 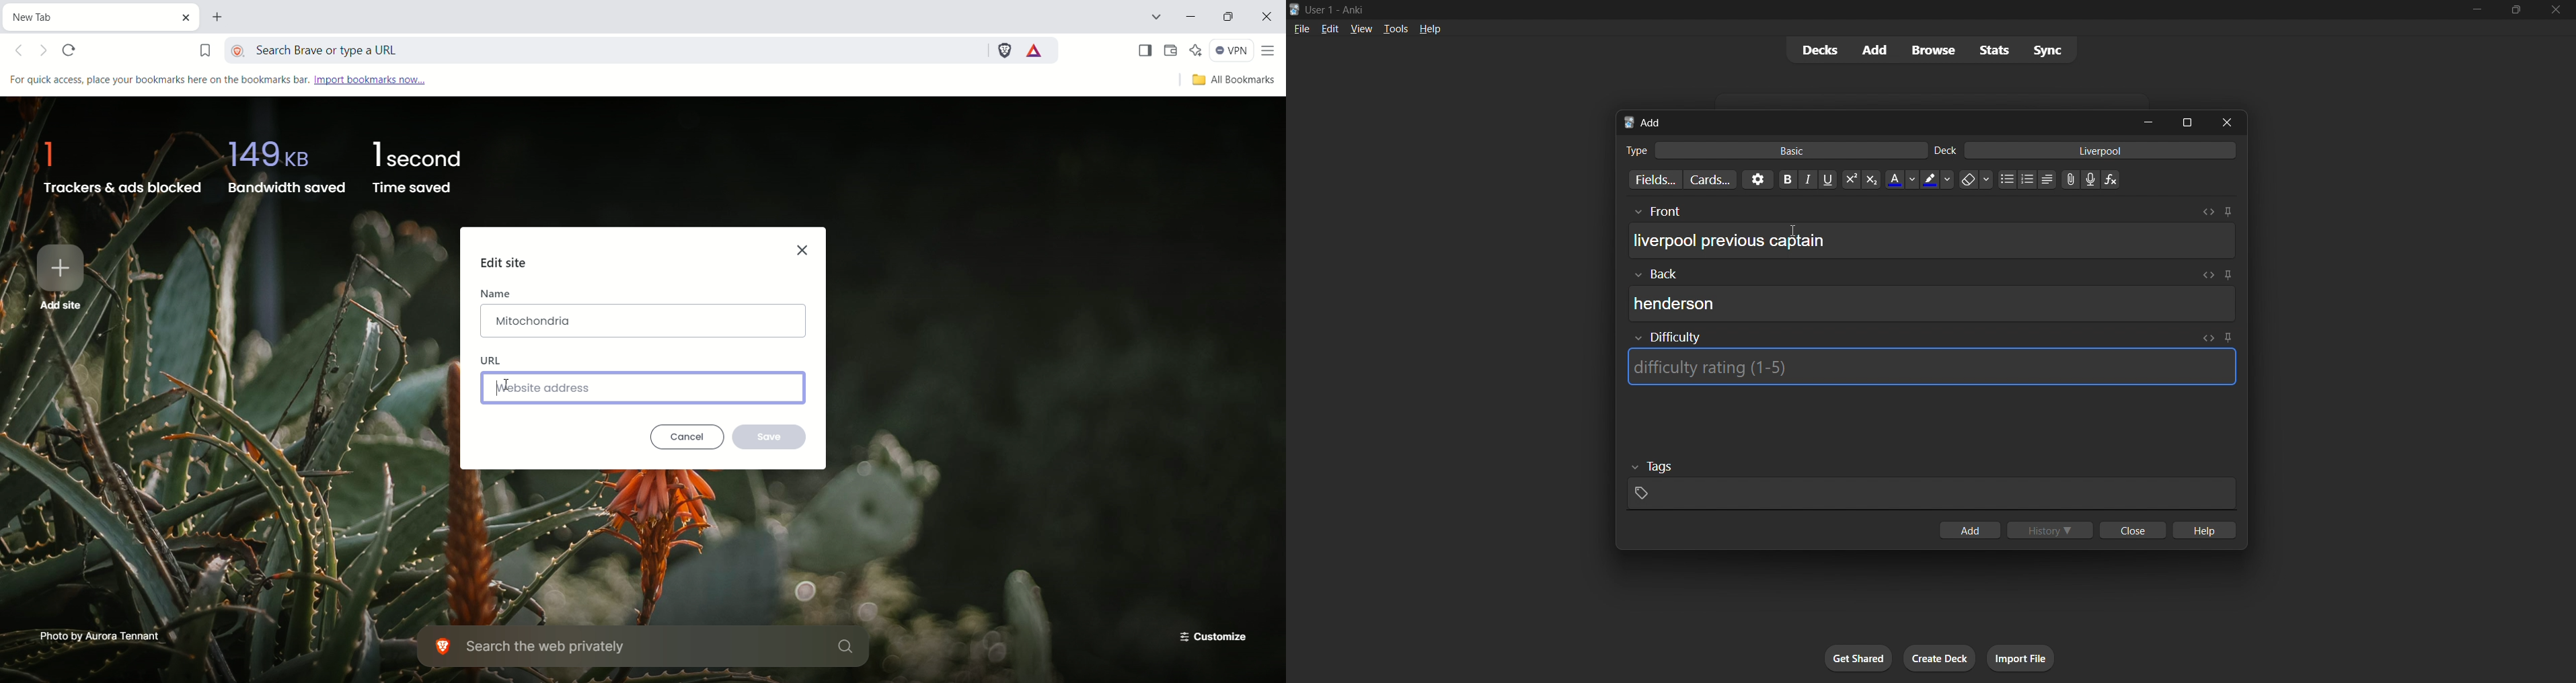 What do you see at coordinates (1874, 120) in the screenshot?
I see `add card title bar` at bounding box center [1874, 120].